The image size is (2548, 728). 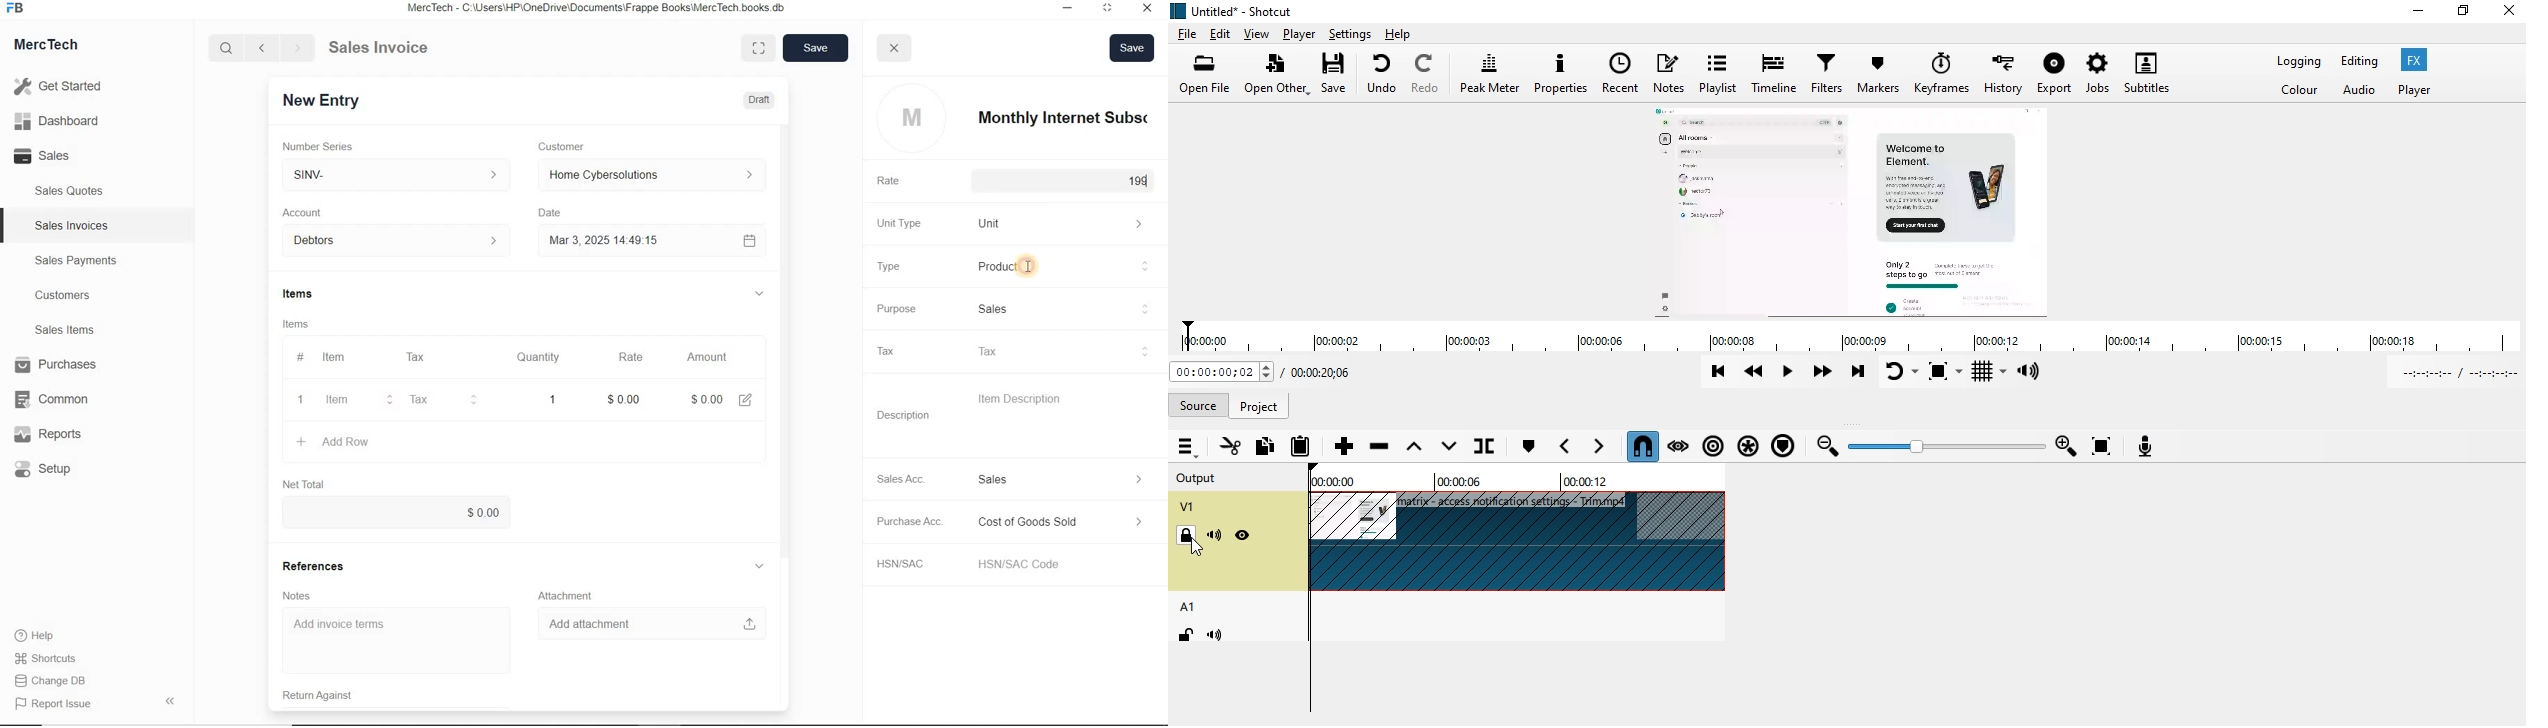 What do you see at coordinates (1060, 478) in the screenshot?
I see `Income` at bounding box center [1060, 478].